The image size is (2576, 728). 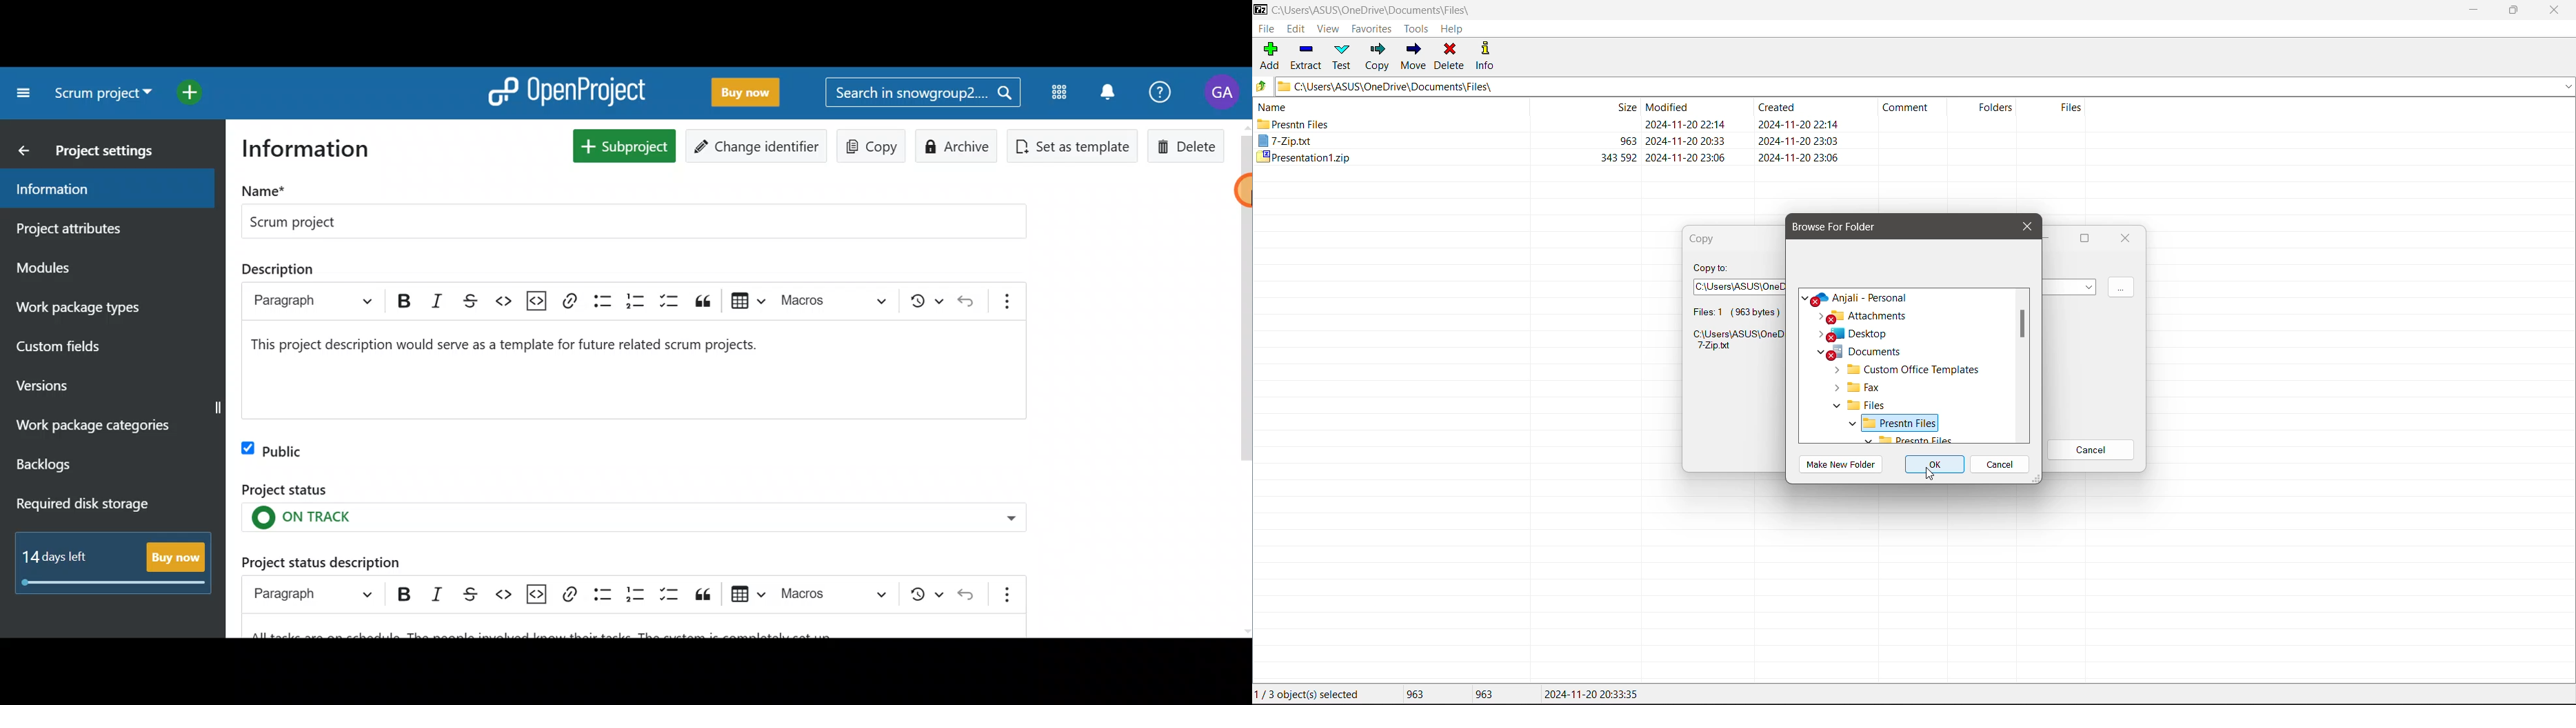 What do you see at coordinates (311, 300) in the screenshot?
I see `paragraph` at bounding box center [311, 300].